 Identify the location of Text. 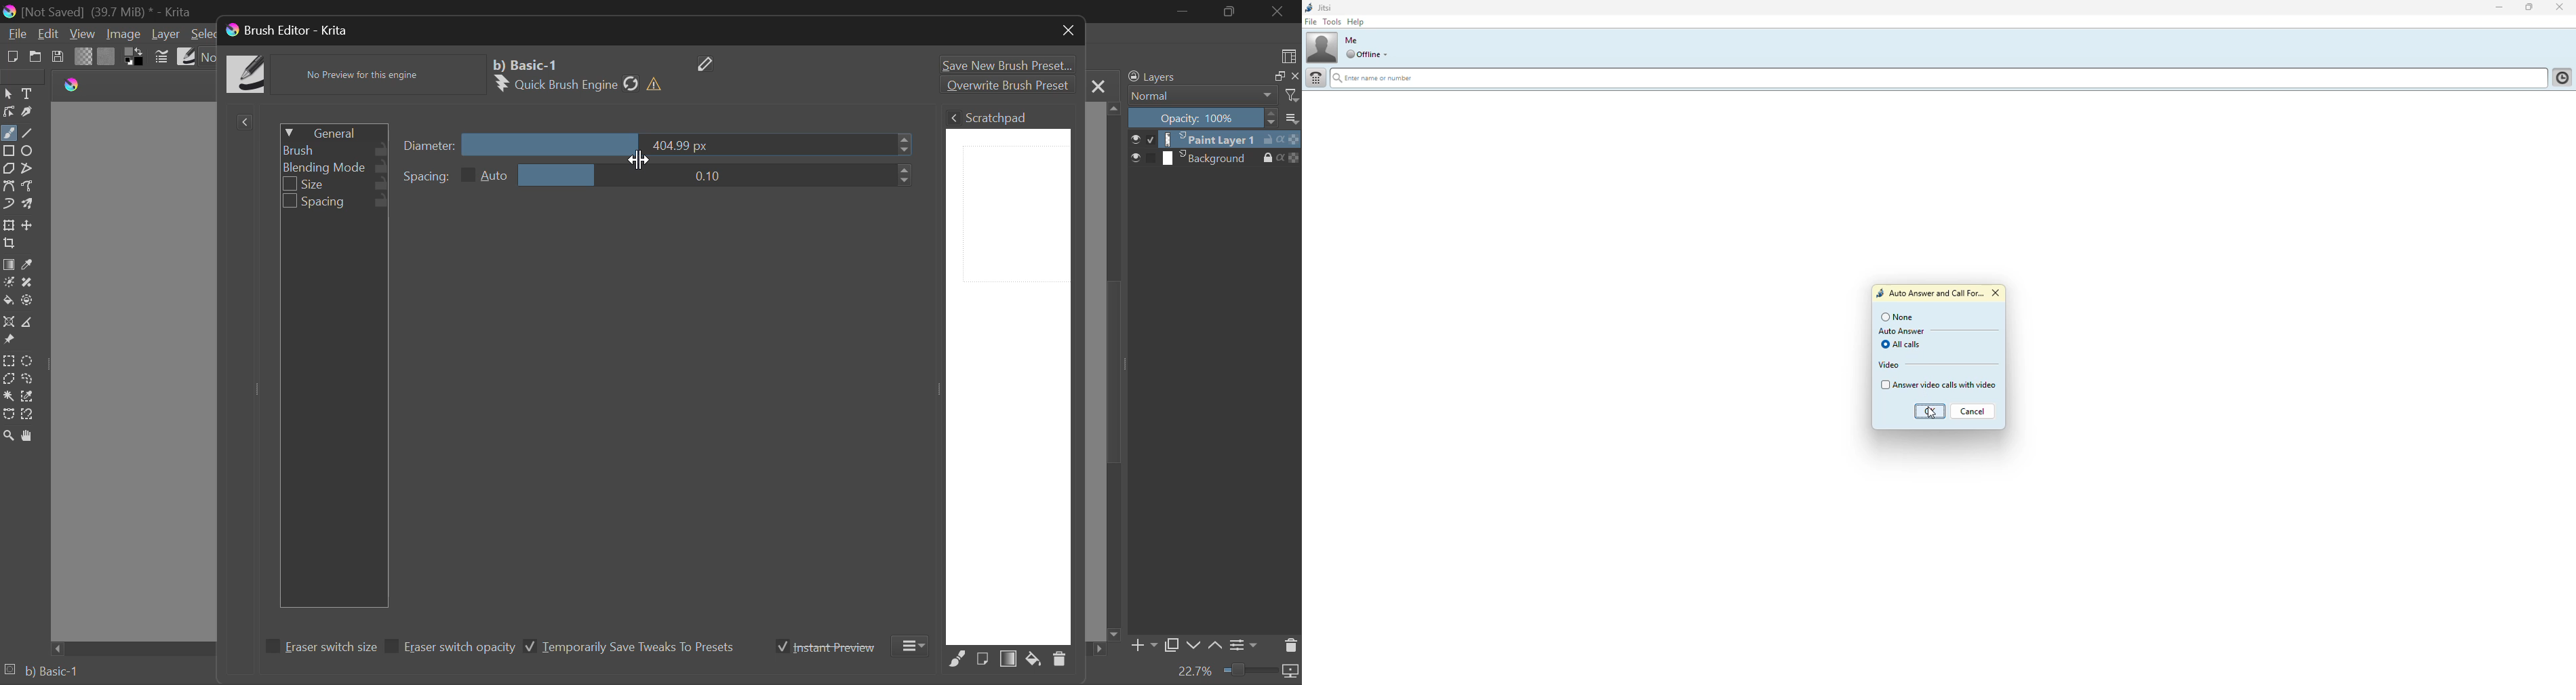
(27, 94).